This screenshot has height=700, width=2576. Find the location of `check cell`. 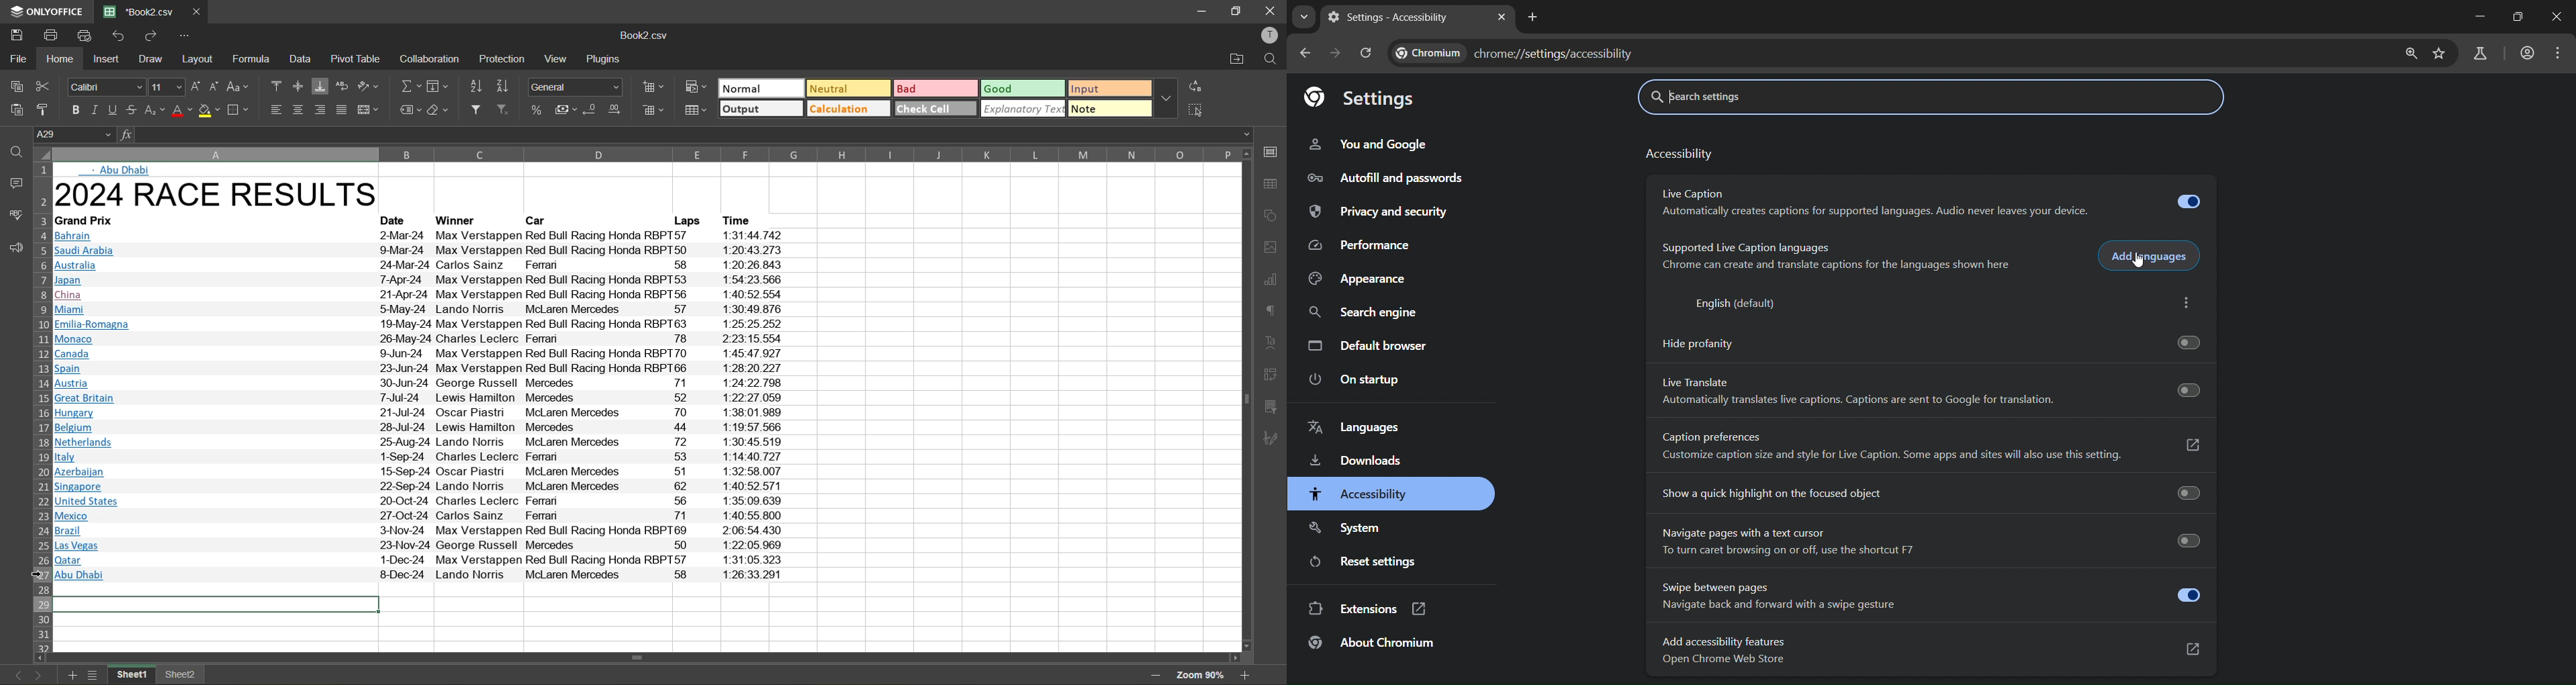

check cell is located at coordinates (936, 109).